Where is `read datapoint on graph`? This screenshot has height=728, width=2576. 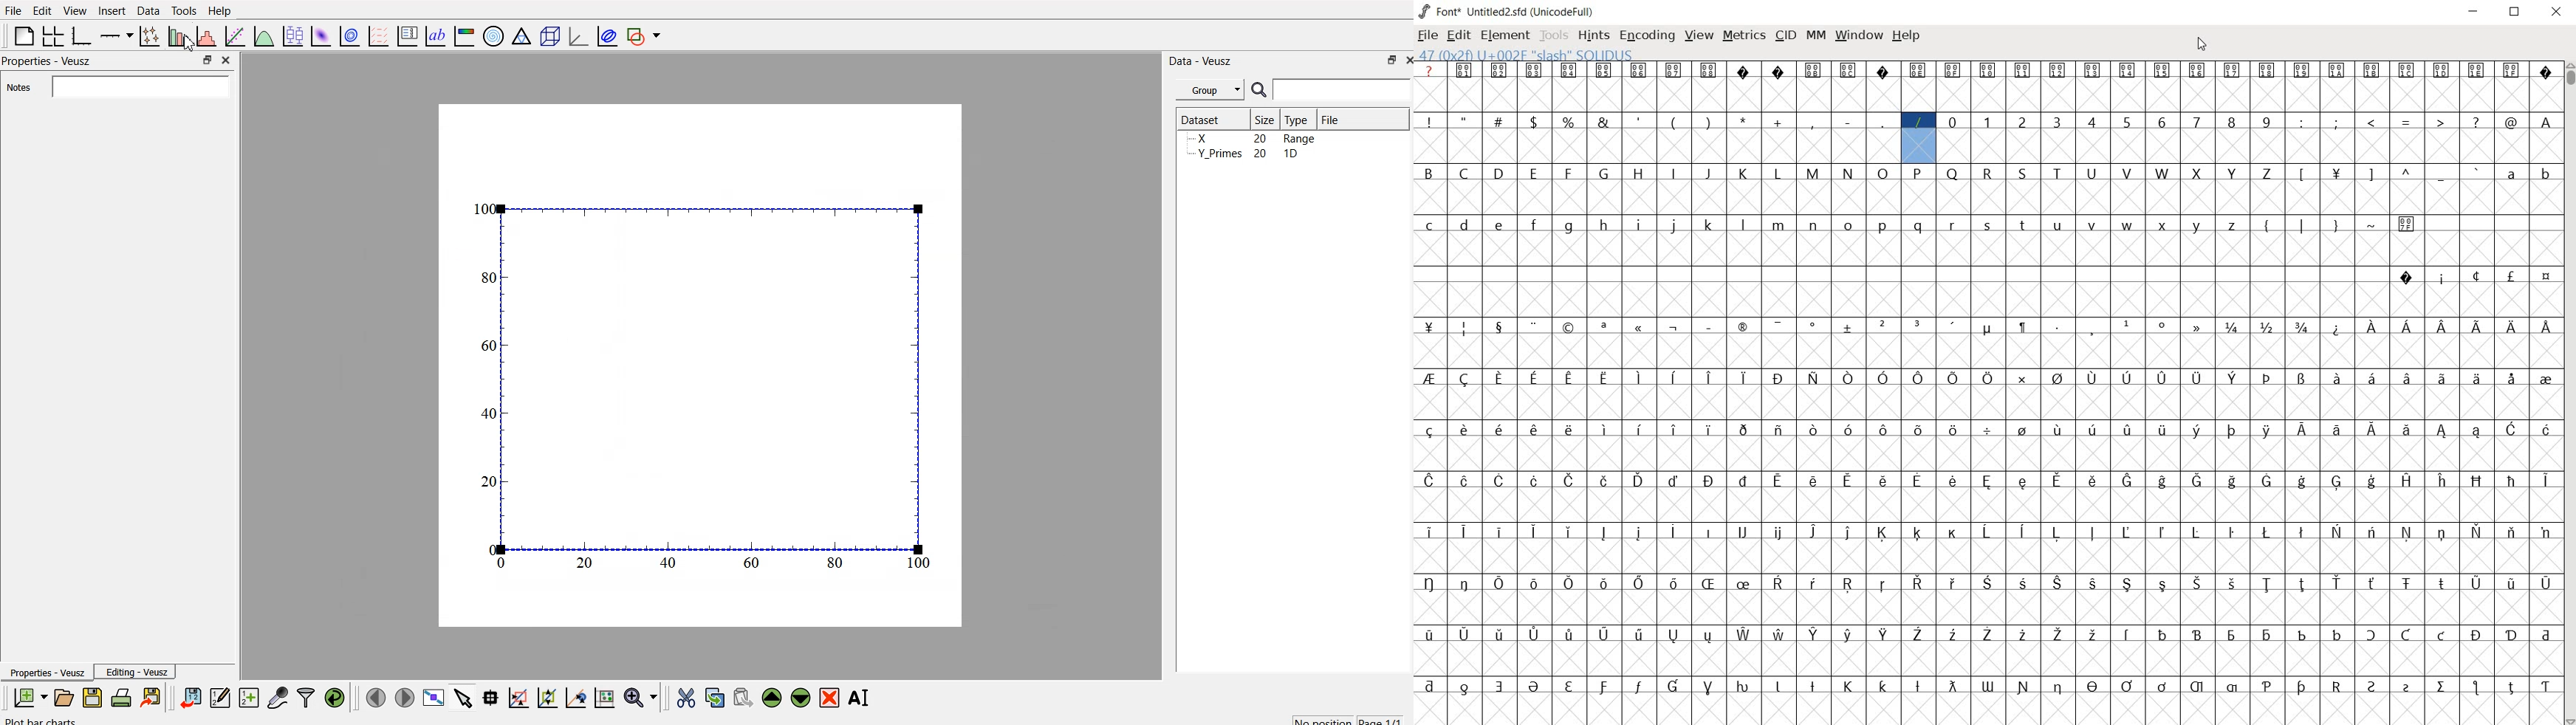 read datapoint on graph is located at coordinates (489, 698).